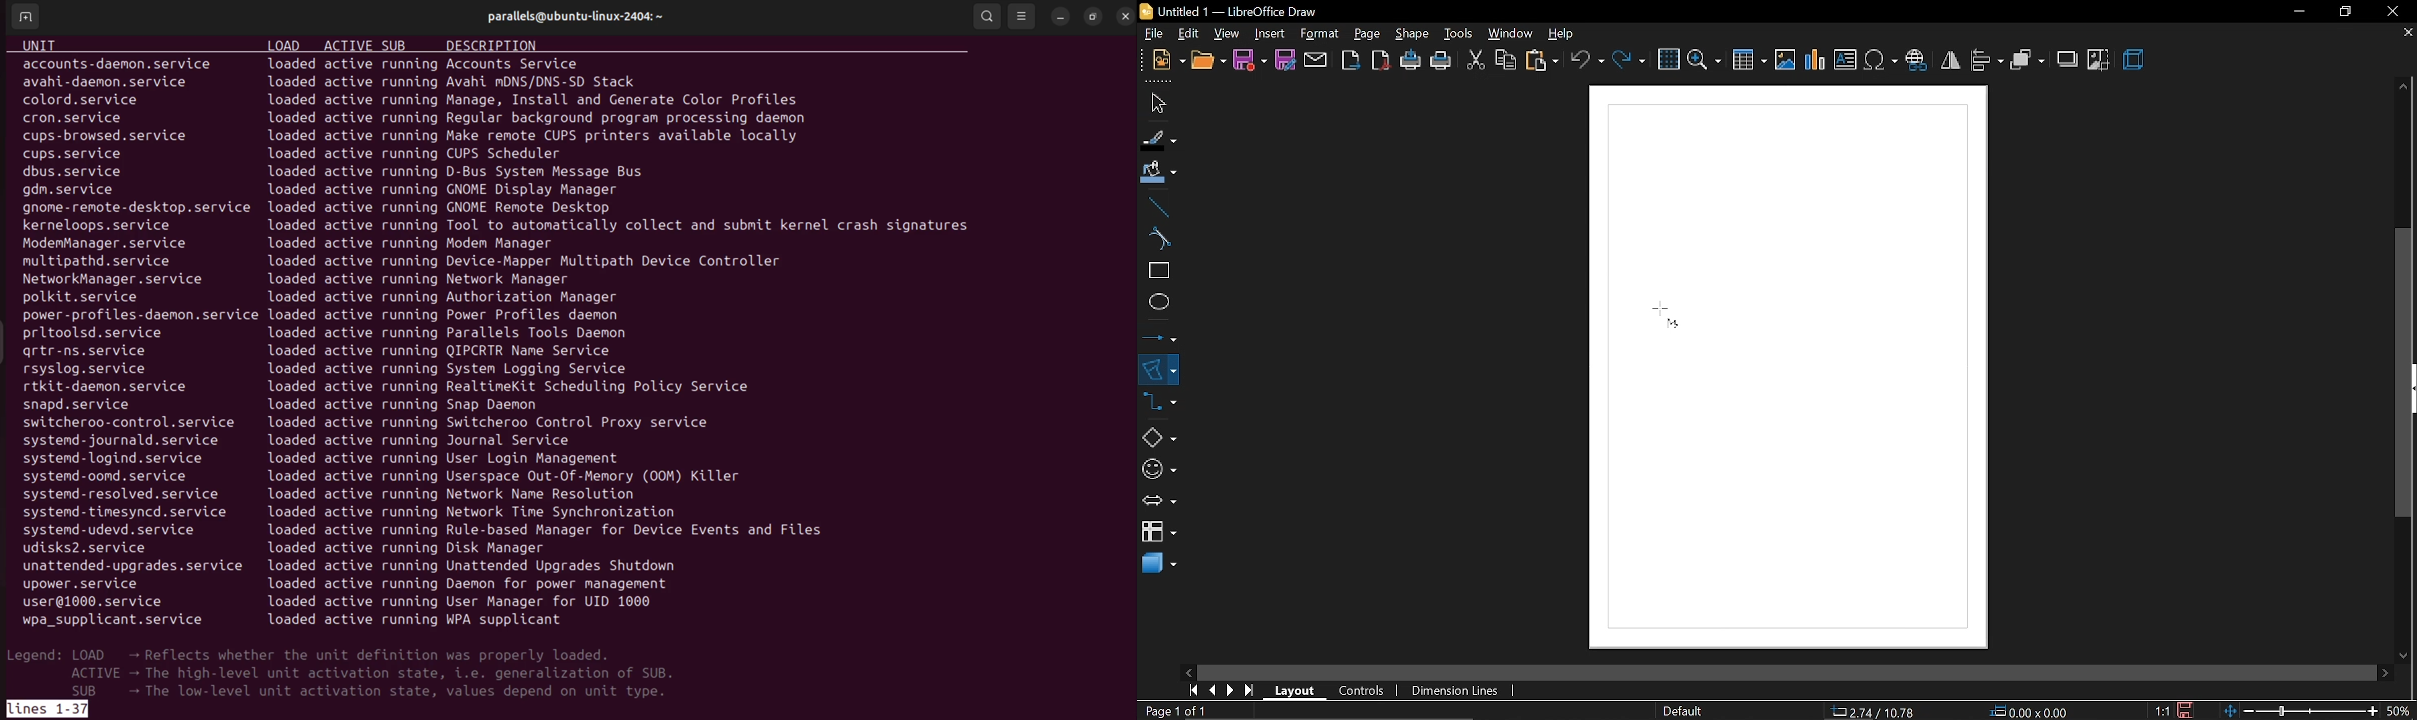 This screenshot has width=2436, height=728. I want to click on active sub, so click(369, 44).